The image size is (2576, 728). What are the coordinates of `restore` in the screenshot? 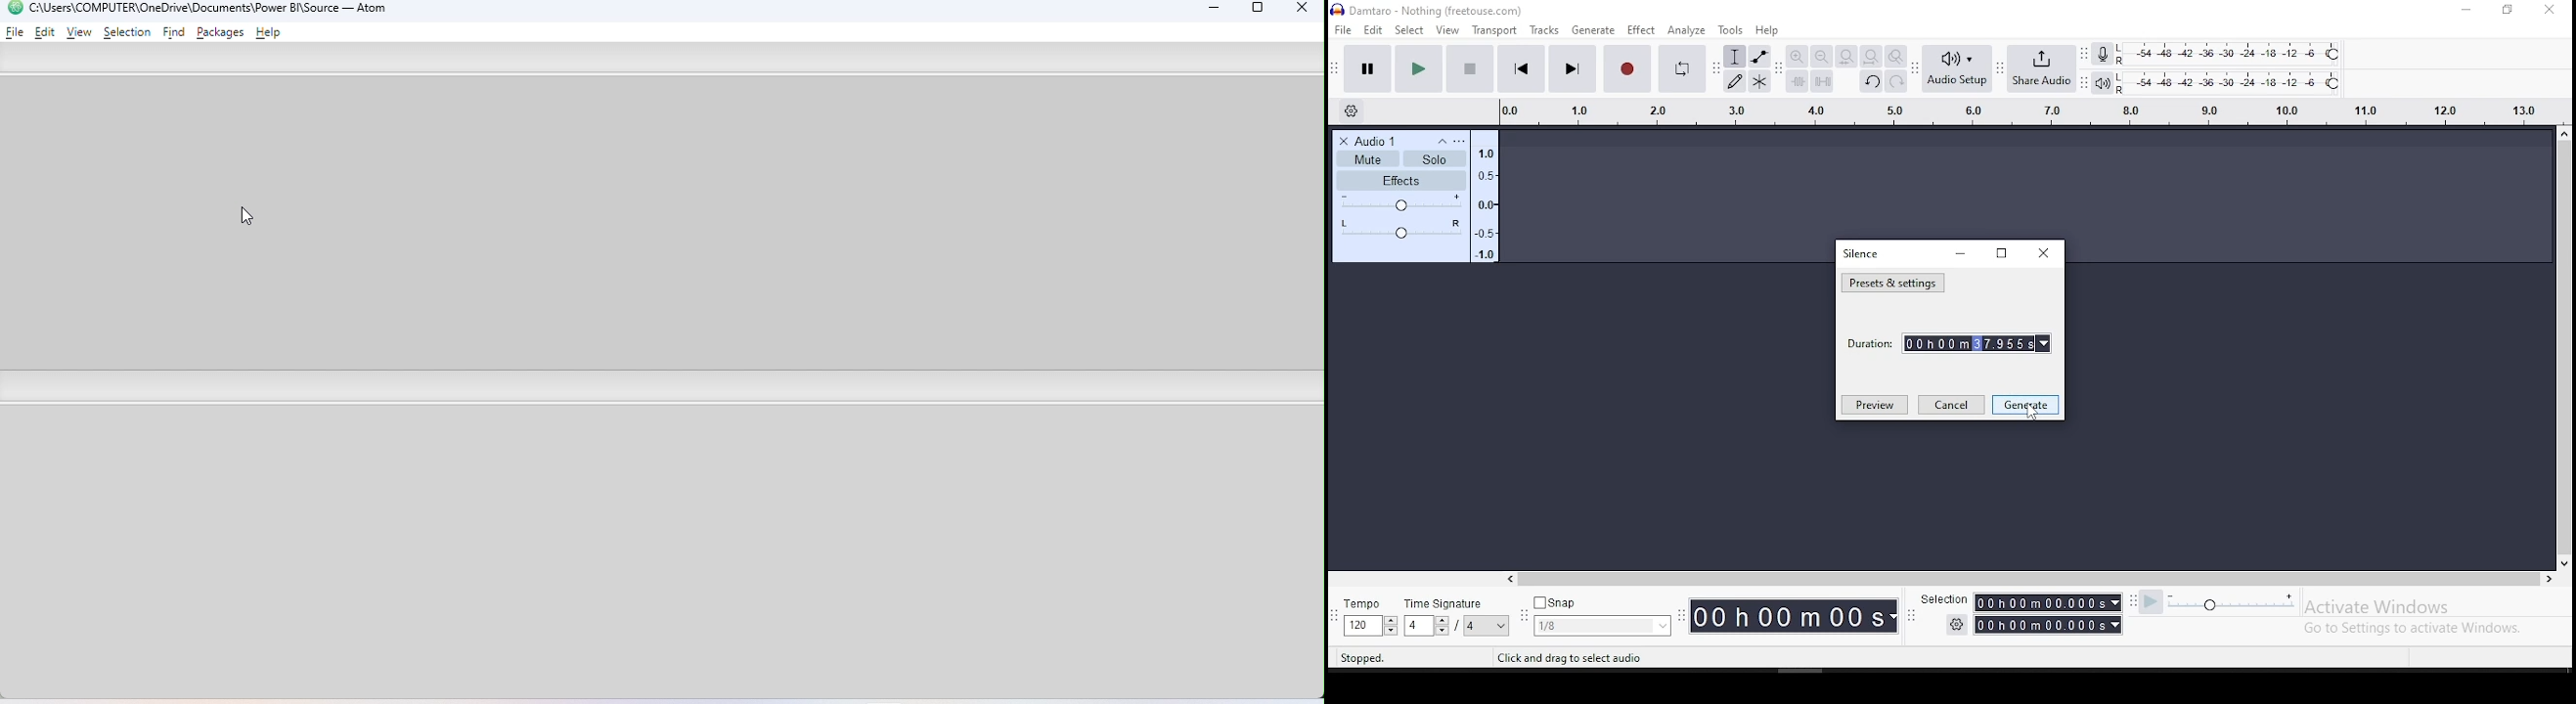 It's located at (2509, 10).